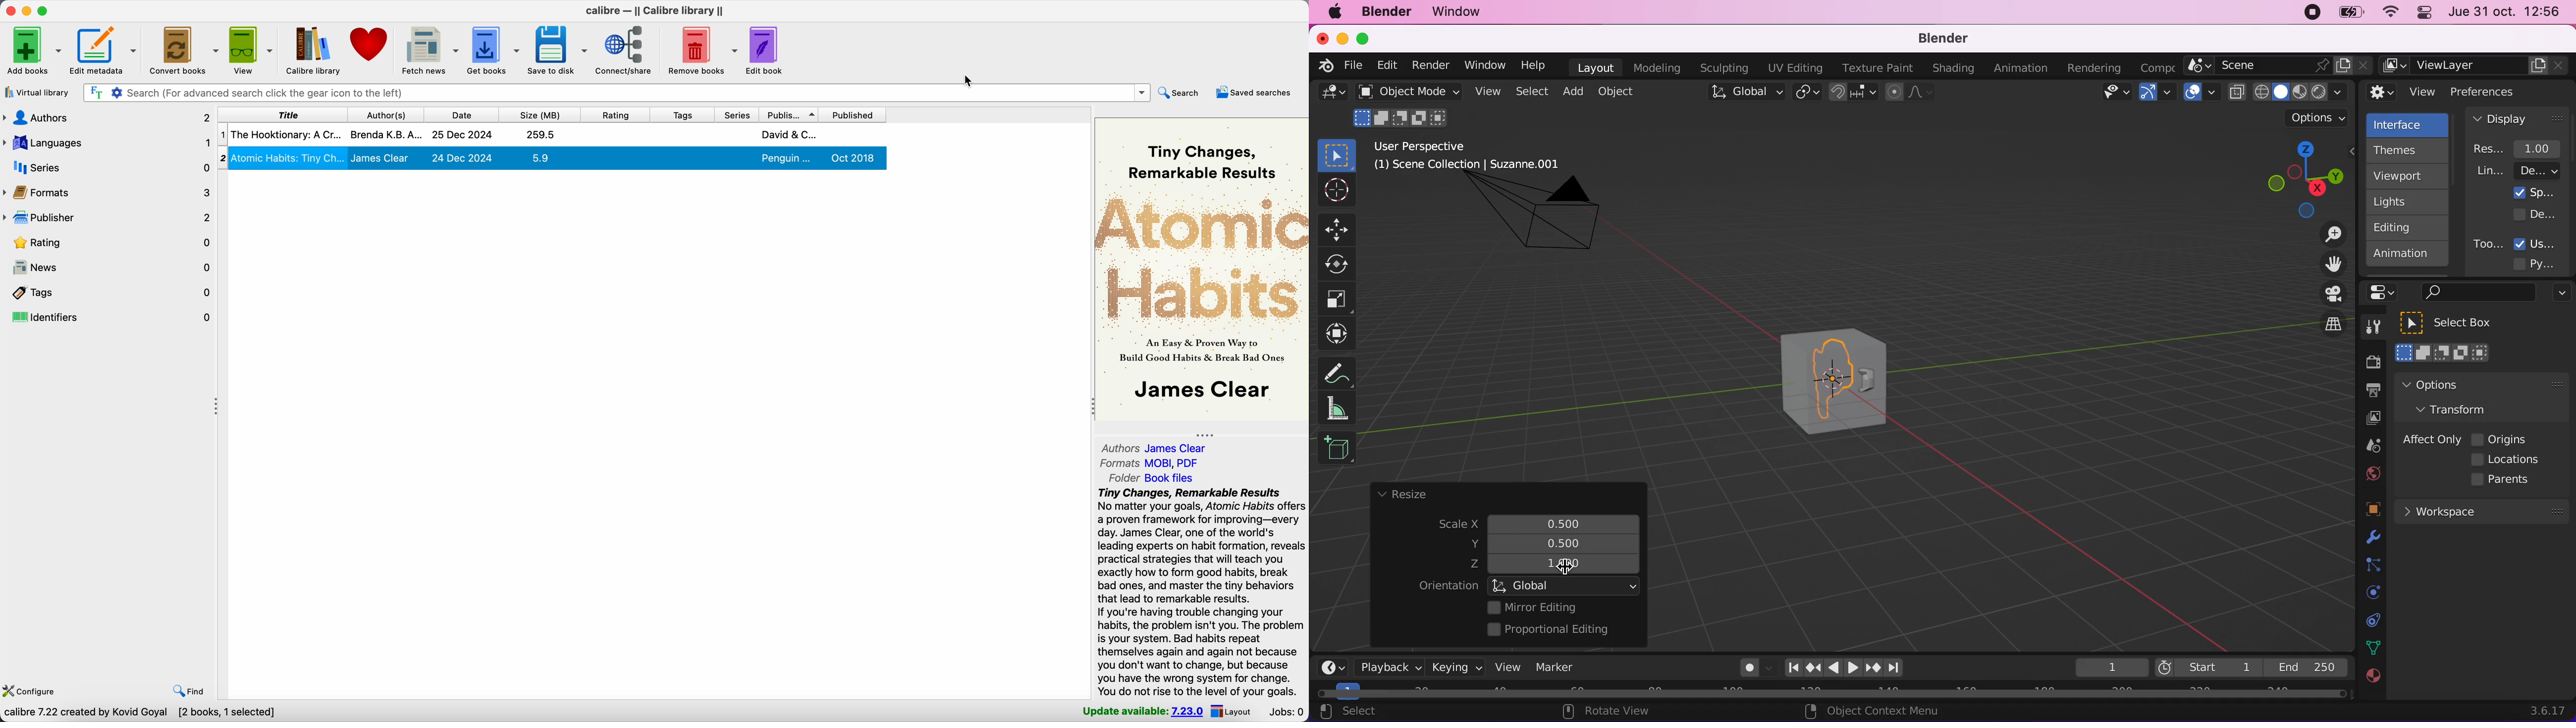 Image resolution: width=2576 pixels, height=728 pixels. Describe the element at coordinates (787, 158) in the screenshot. I see `Penguin` at that location.